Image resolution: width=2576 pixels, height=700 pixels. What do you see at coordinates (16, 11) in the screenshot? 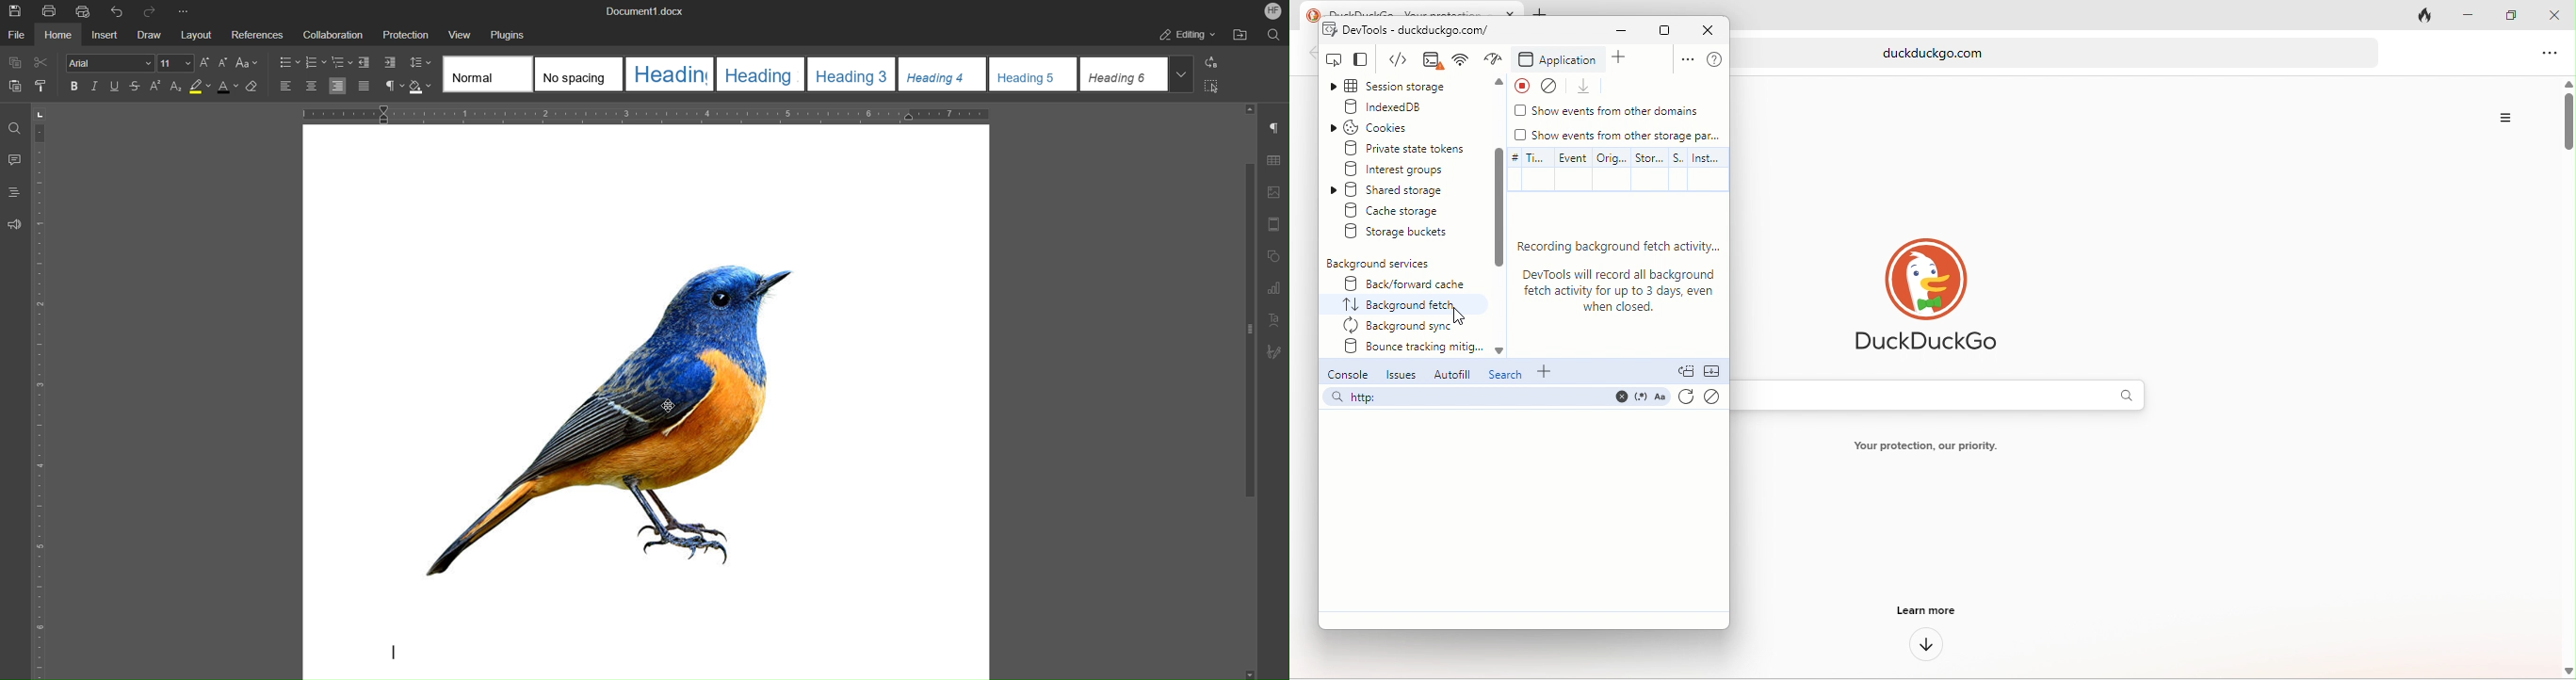
I see `Save` at bounding box center [16, 11].